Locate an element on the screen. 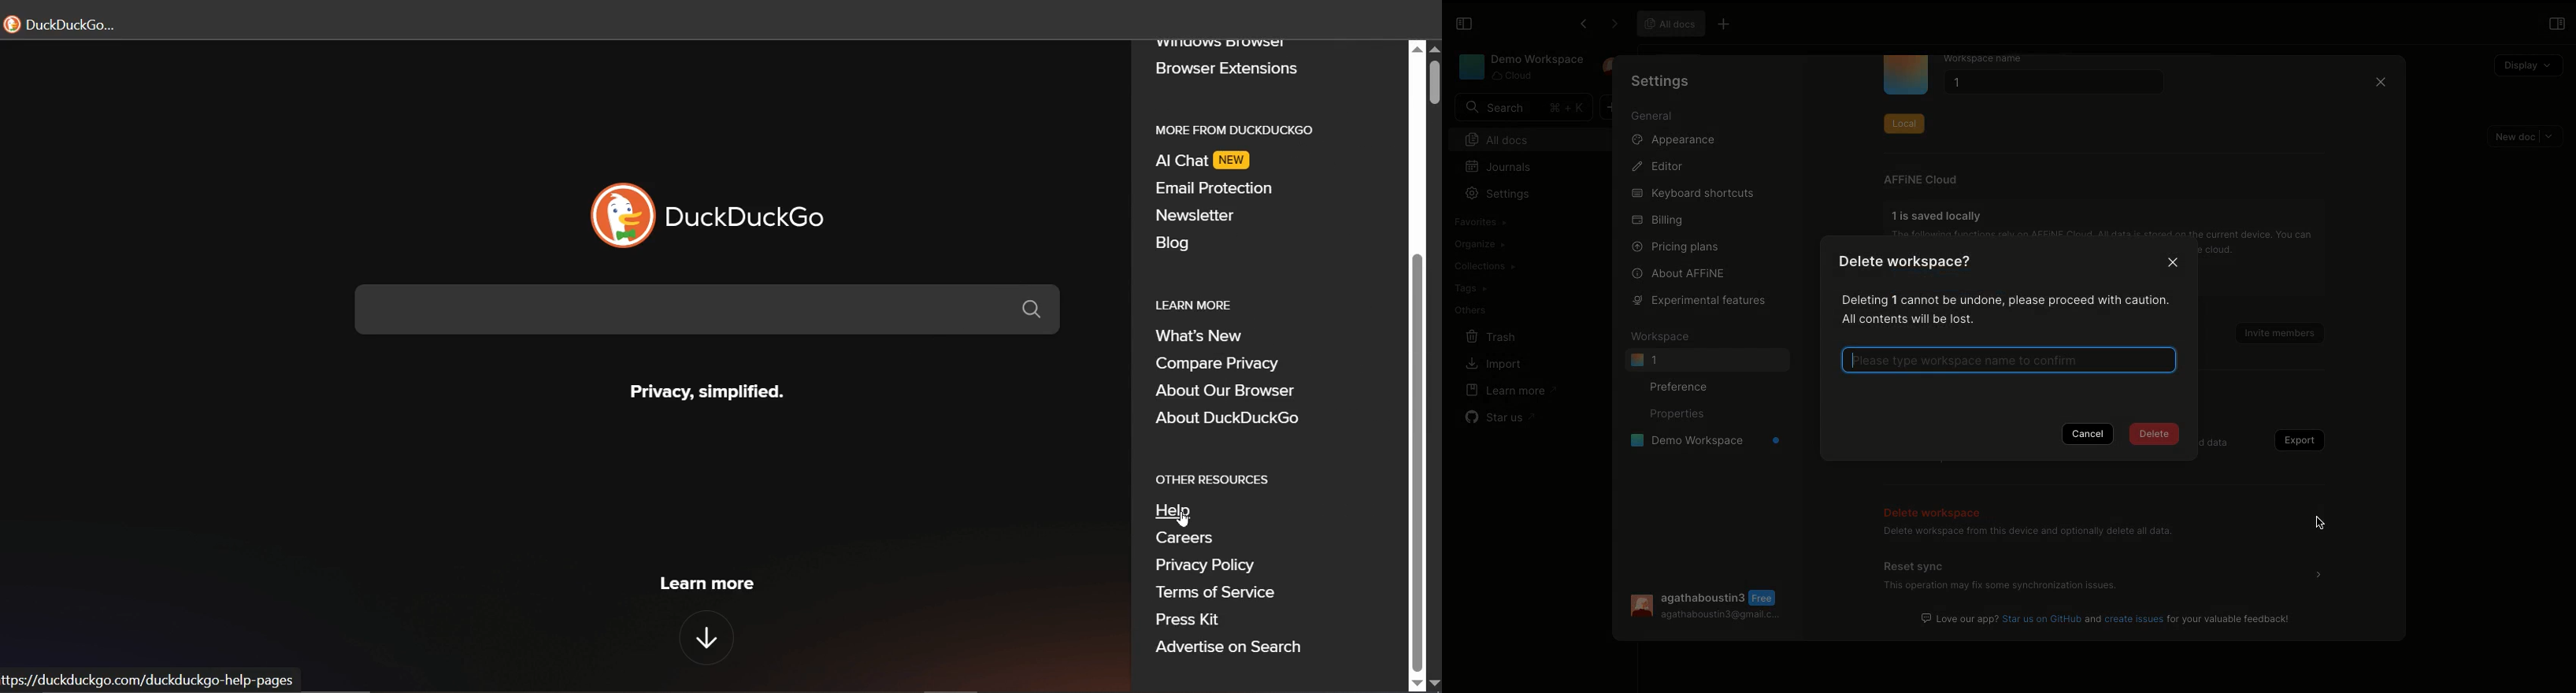 This screenshot has width=2576, height=700. 1 is located at coordinates (2050, 84).